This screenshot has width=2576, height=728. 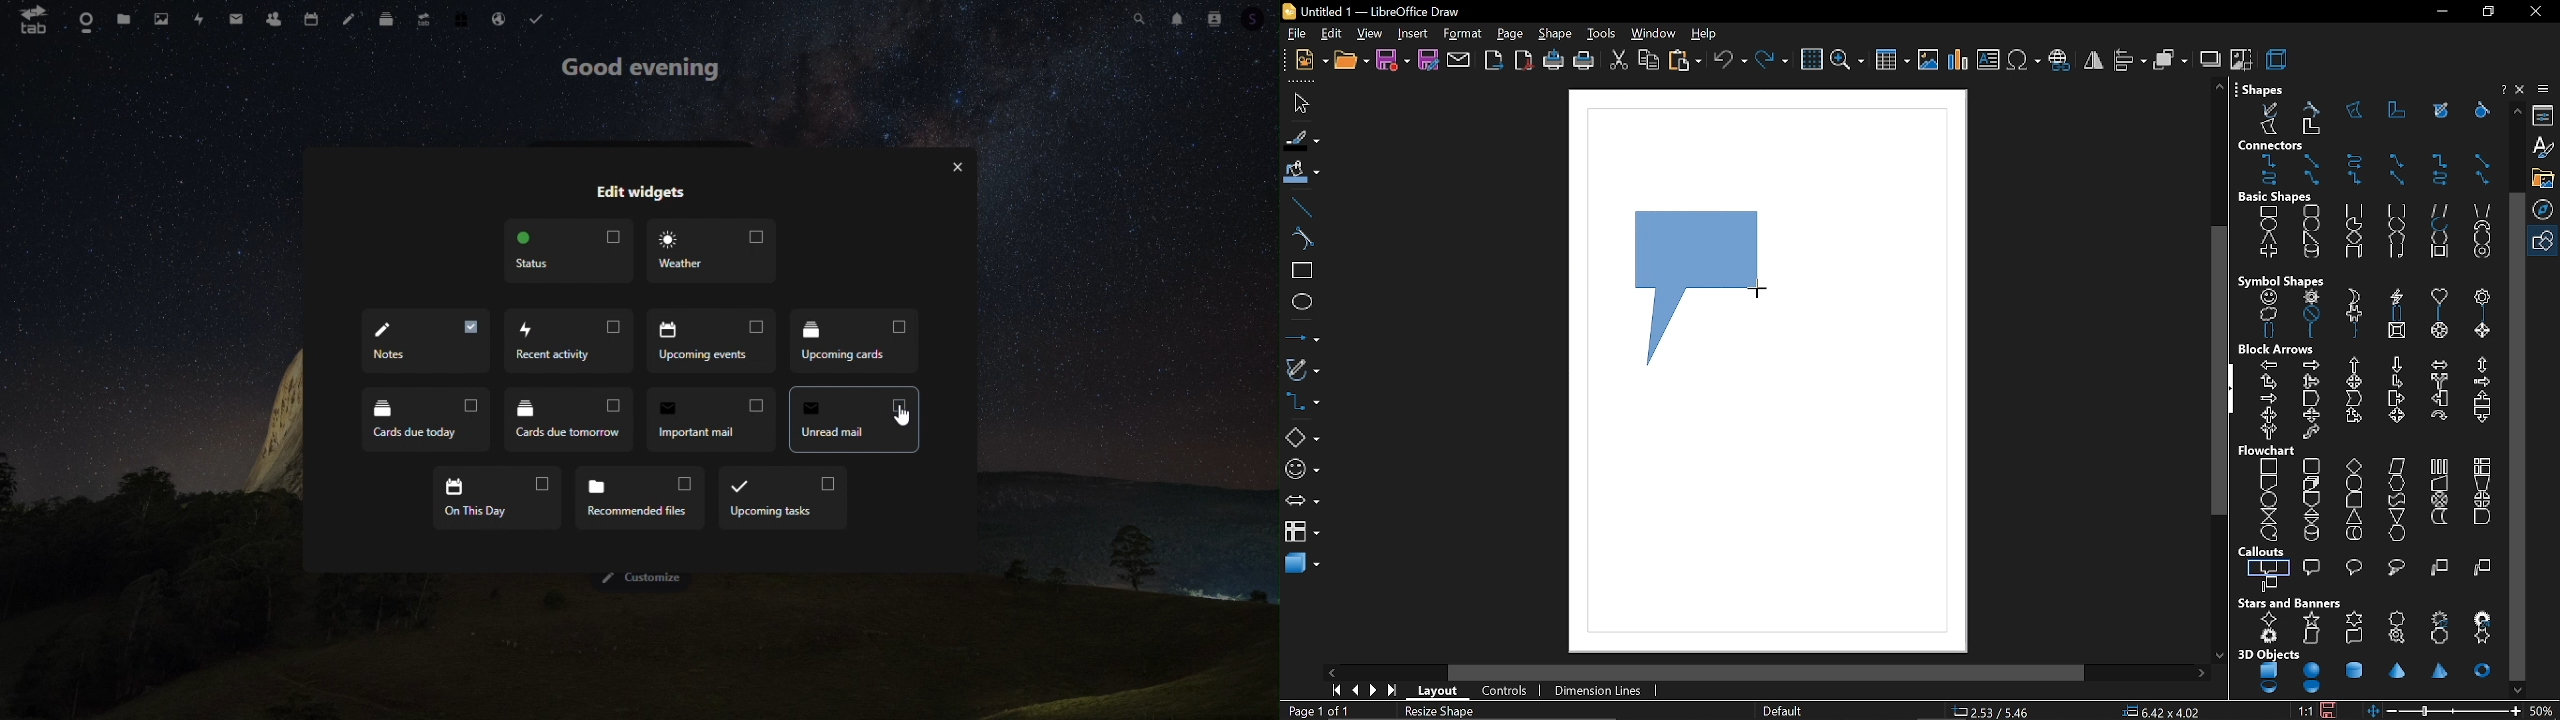 What do you see at coordinates (2309, 415) in the screenshot?
I see `up and down arrow callout` at bounding box center [2309, 415].